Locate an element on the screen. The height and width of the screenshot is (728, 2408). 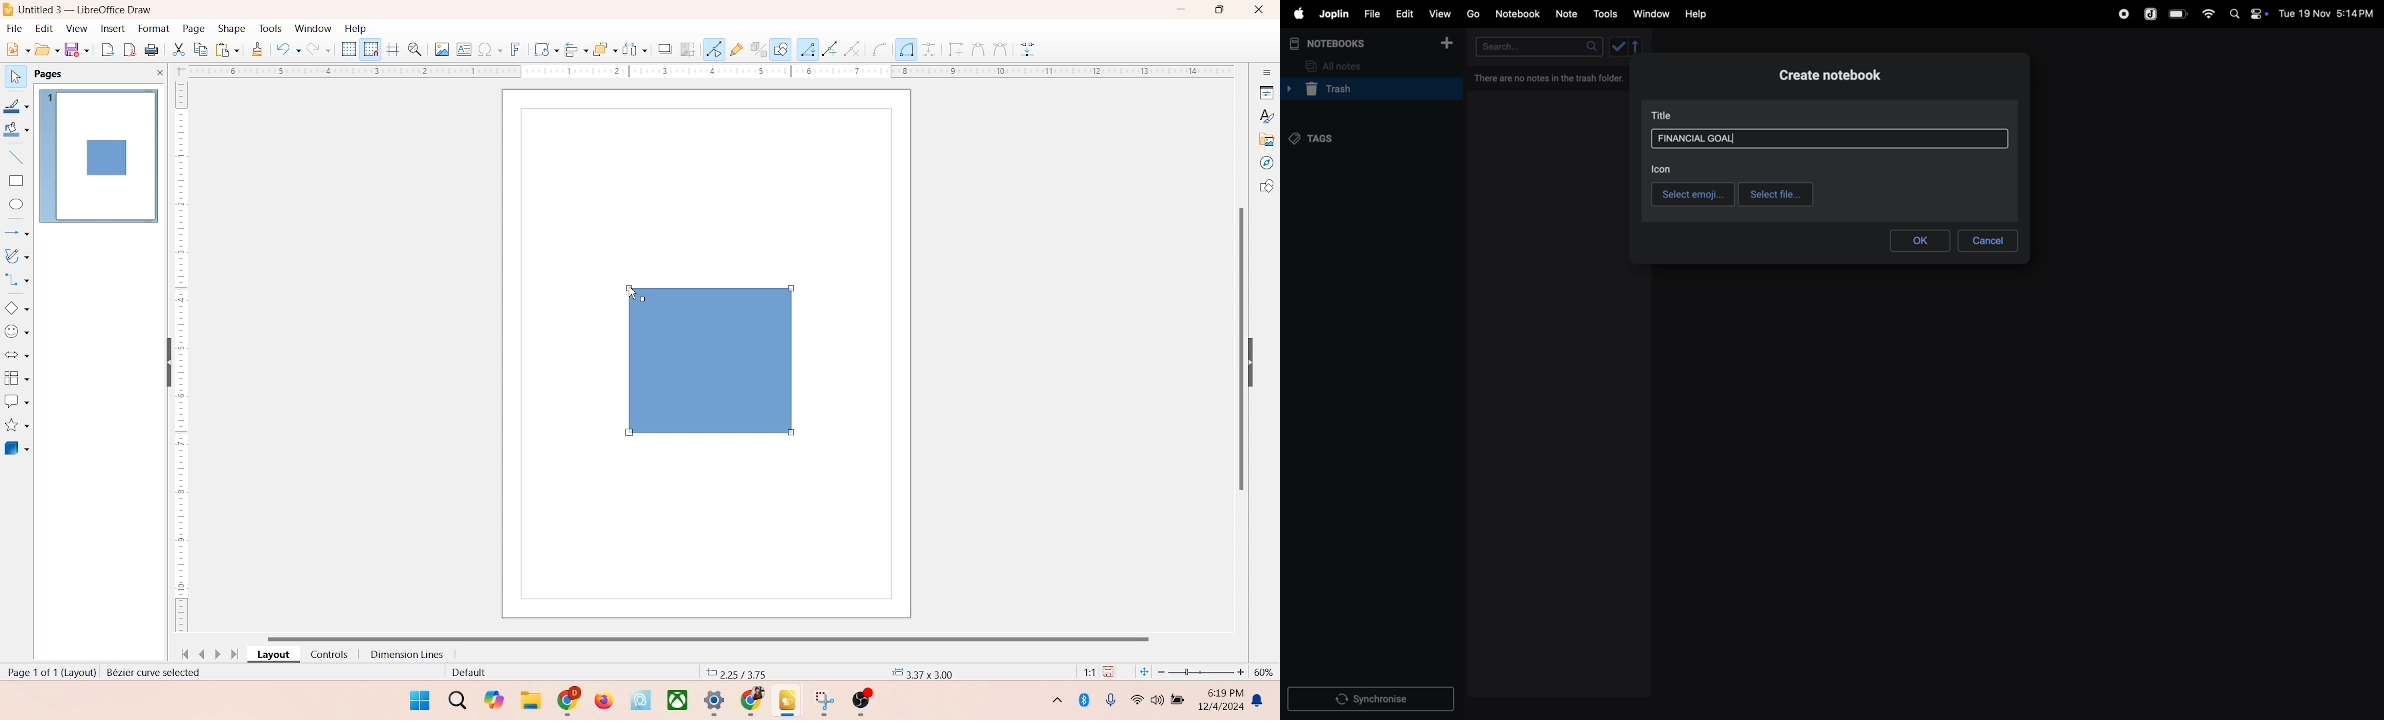
default is located at coordinates (465, 673).